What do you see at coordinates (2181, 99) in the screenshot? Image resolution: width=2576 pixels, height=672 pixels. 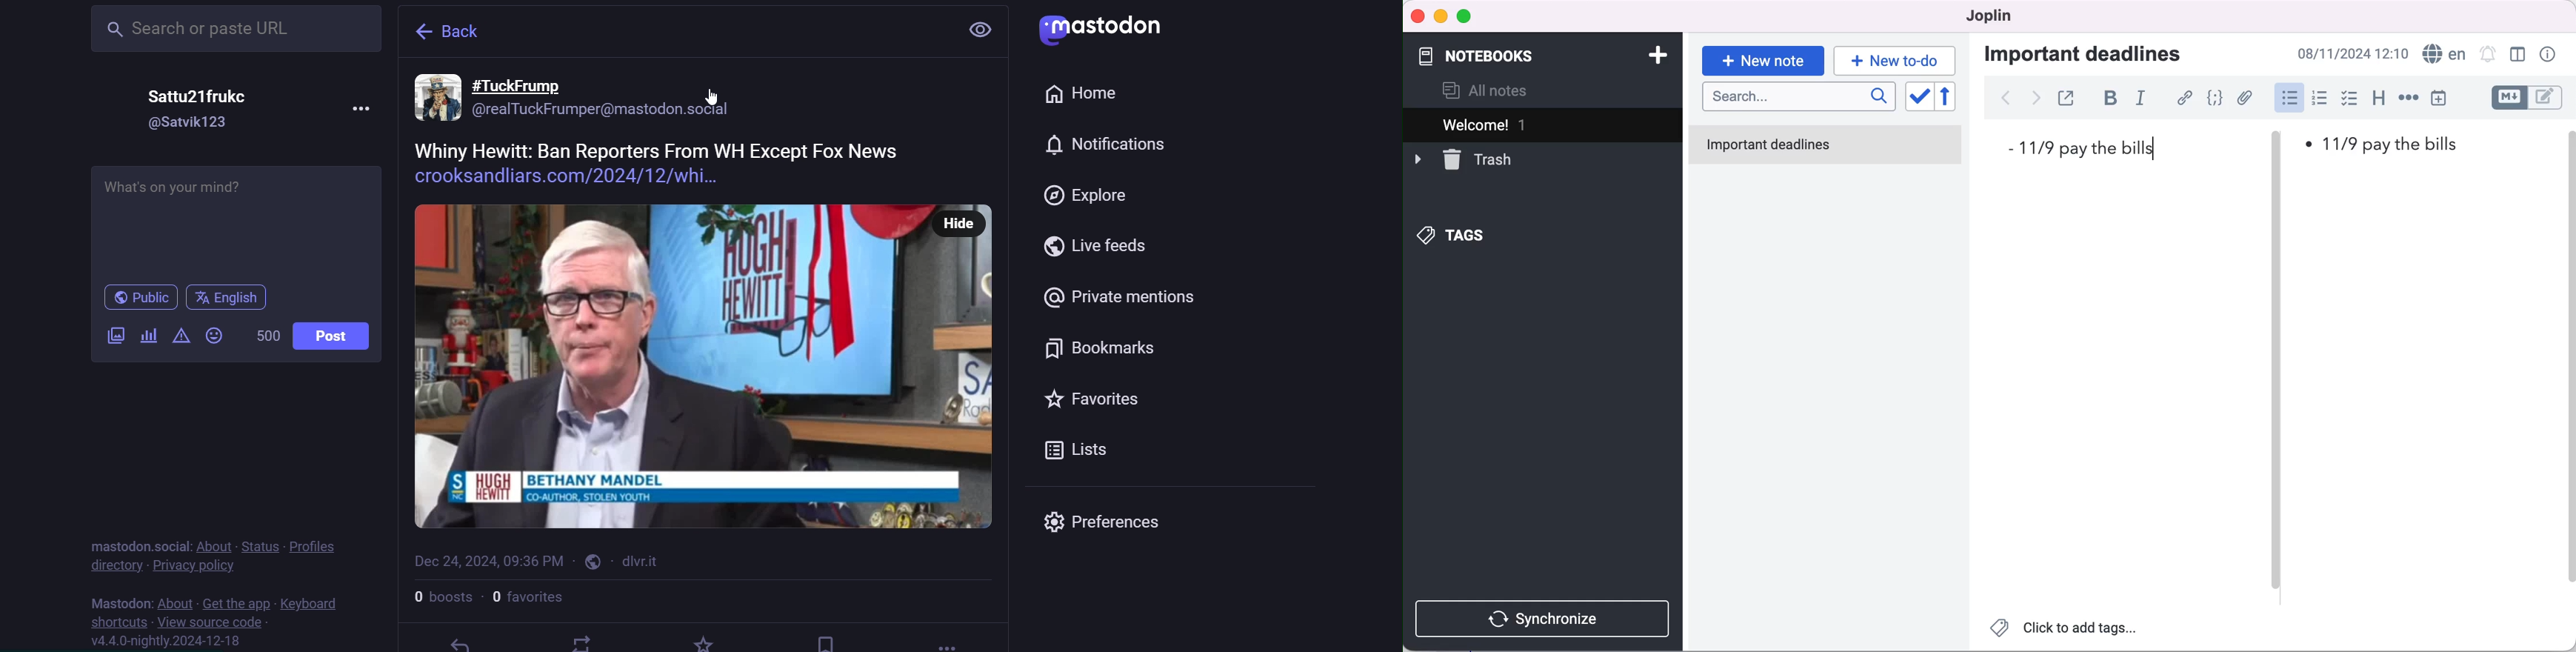 I see `hyperlink` at bounding box center [2181, 99].